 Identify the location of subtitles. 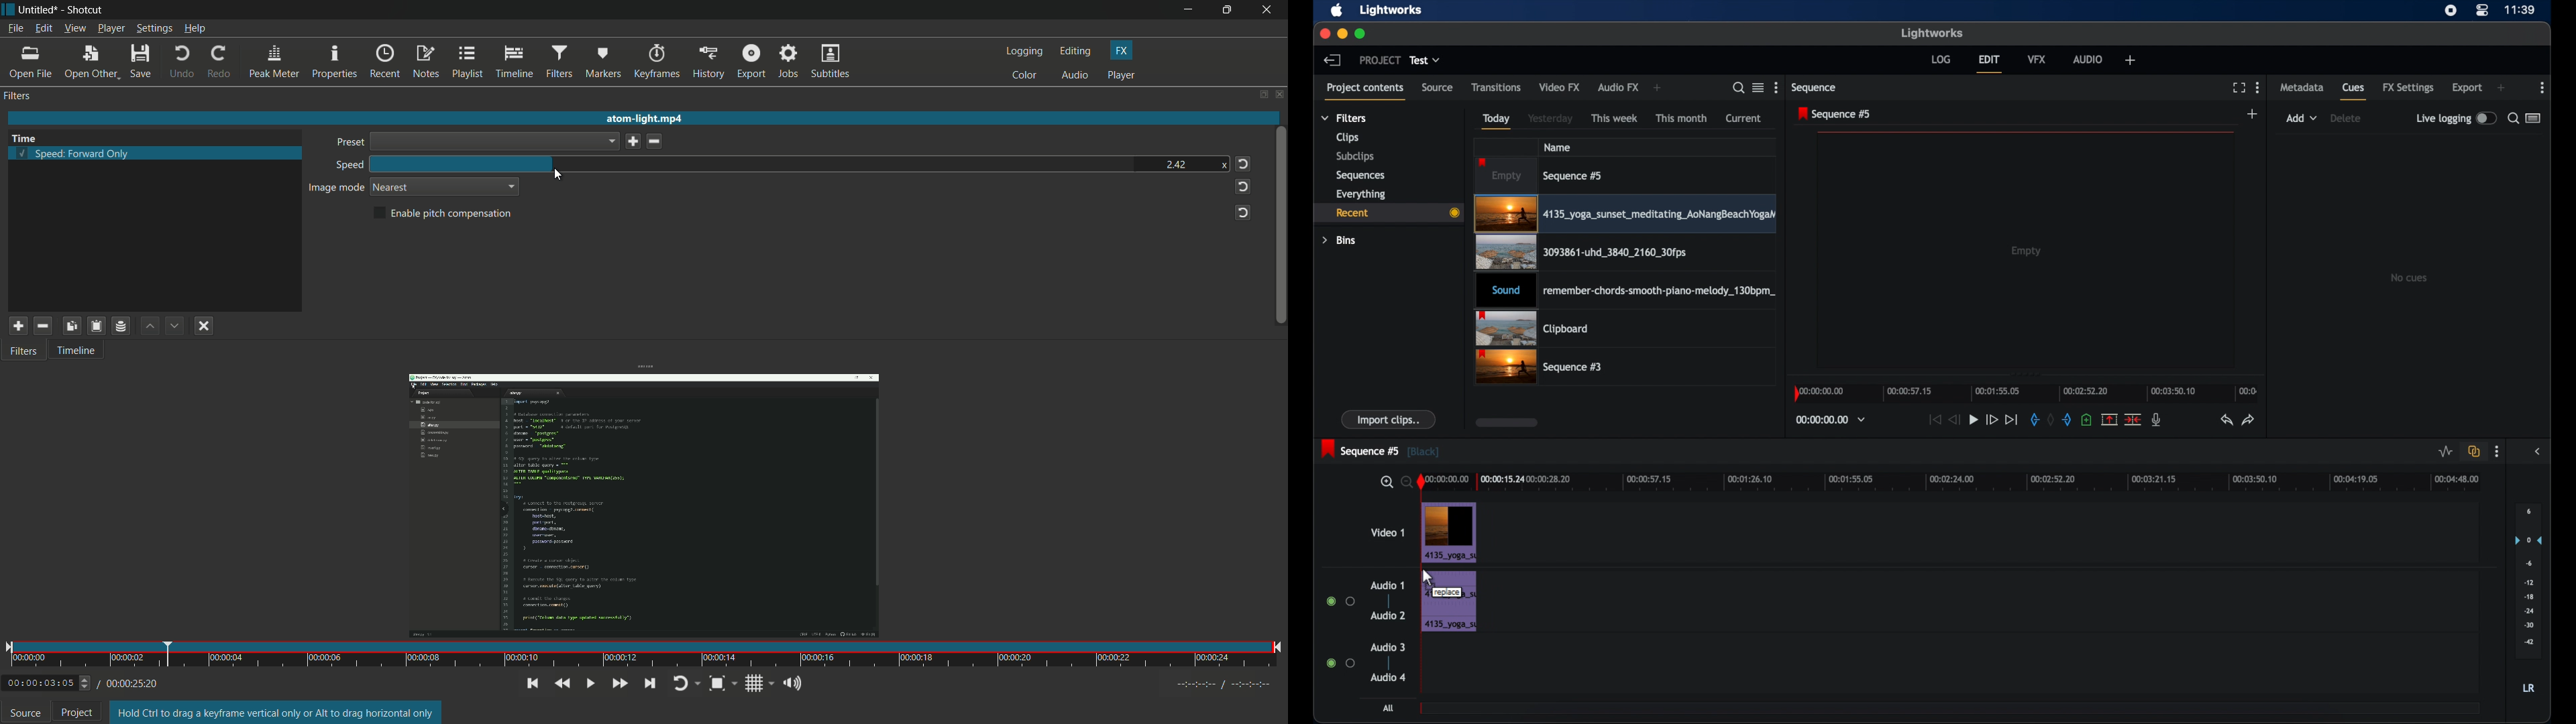
(832, 62).